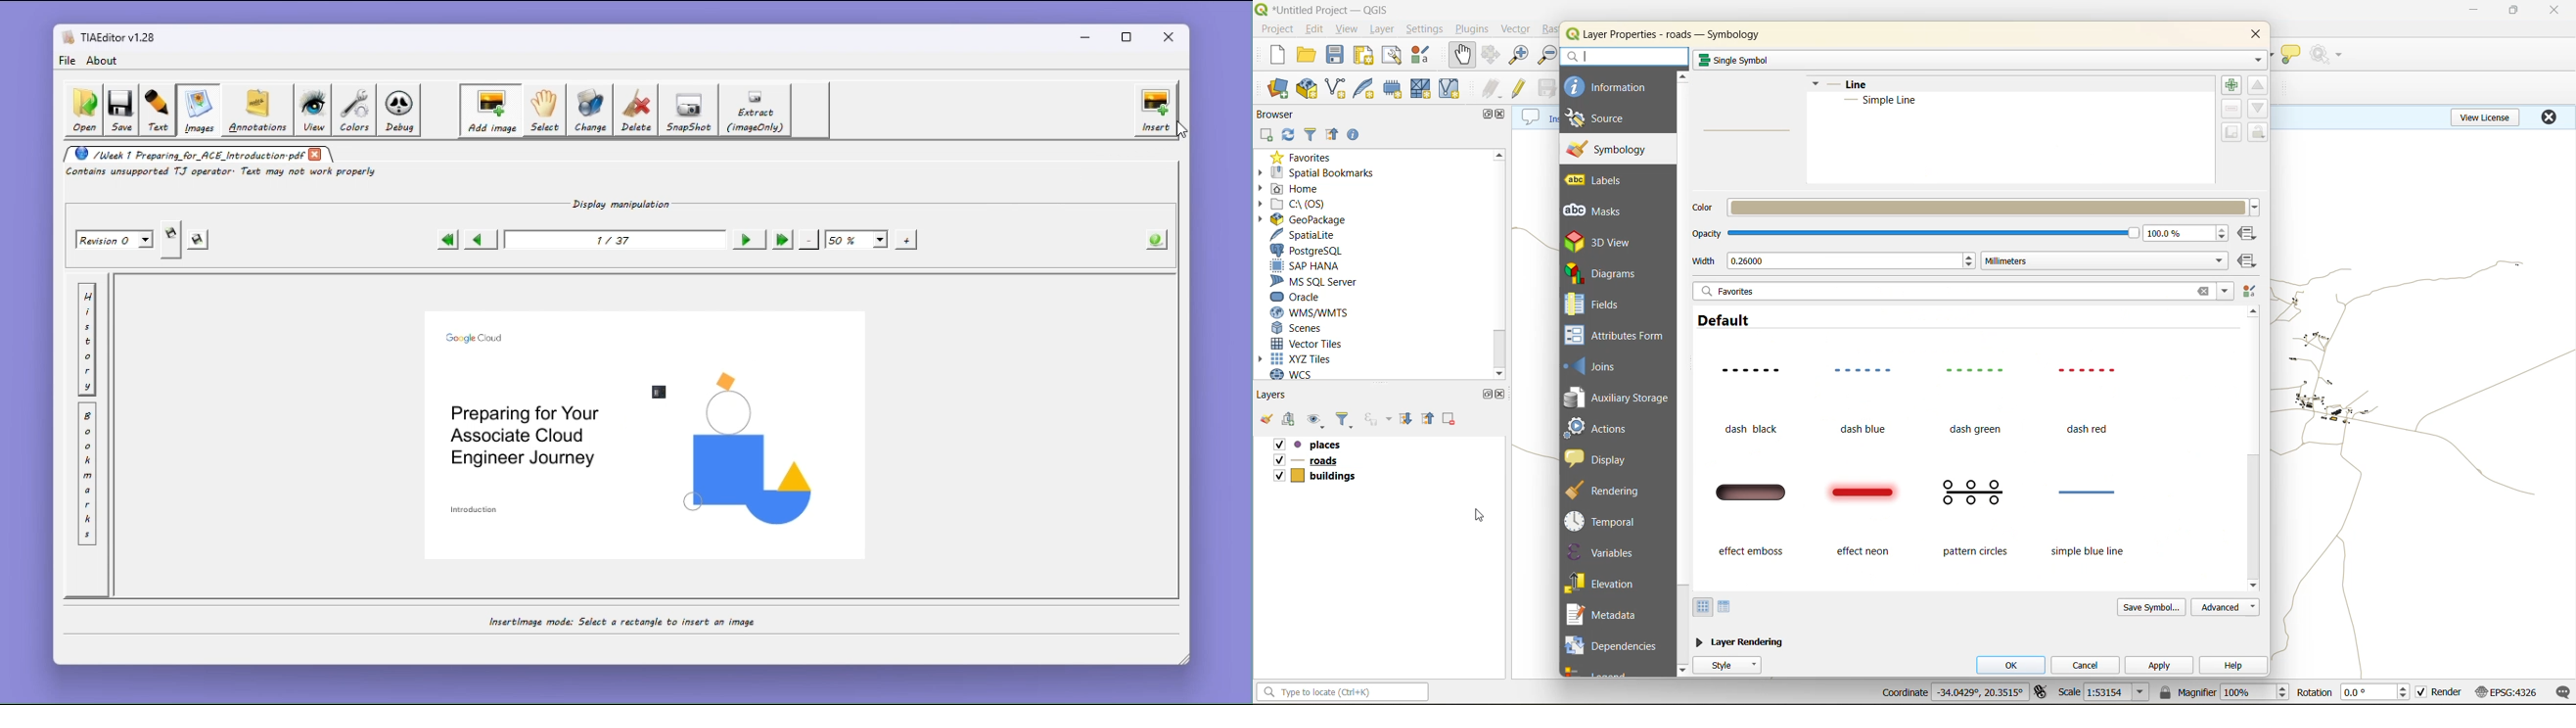 The image size is (2576, 728). Describe the element at coordinates (2548, 118) in the screenshot. I see `close` at that location.